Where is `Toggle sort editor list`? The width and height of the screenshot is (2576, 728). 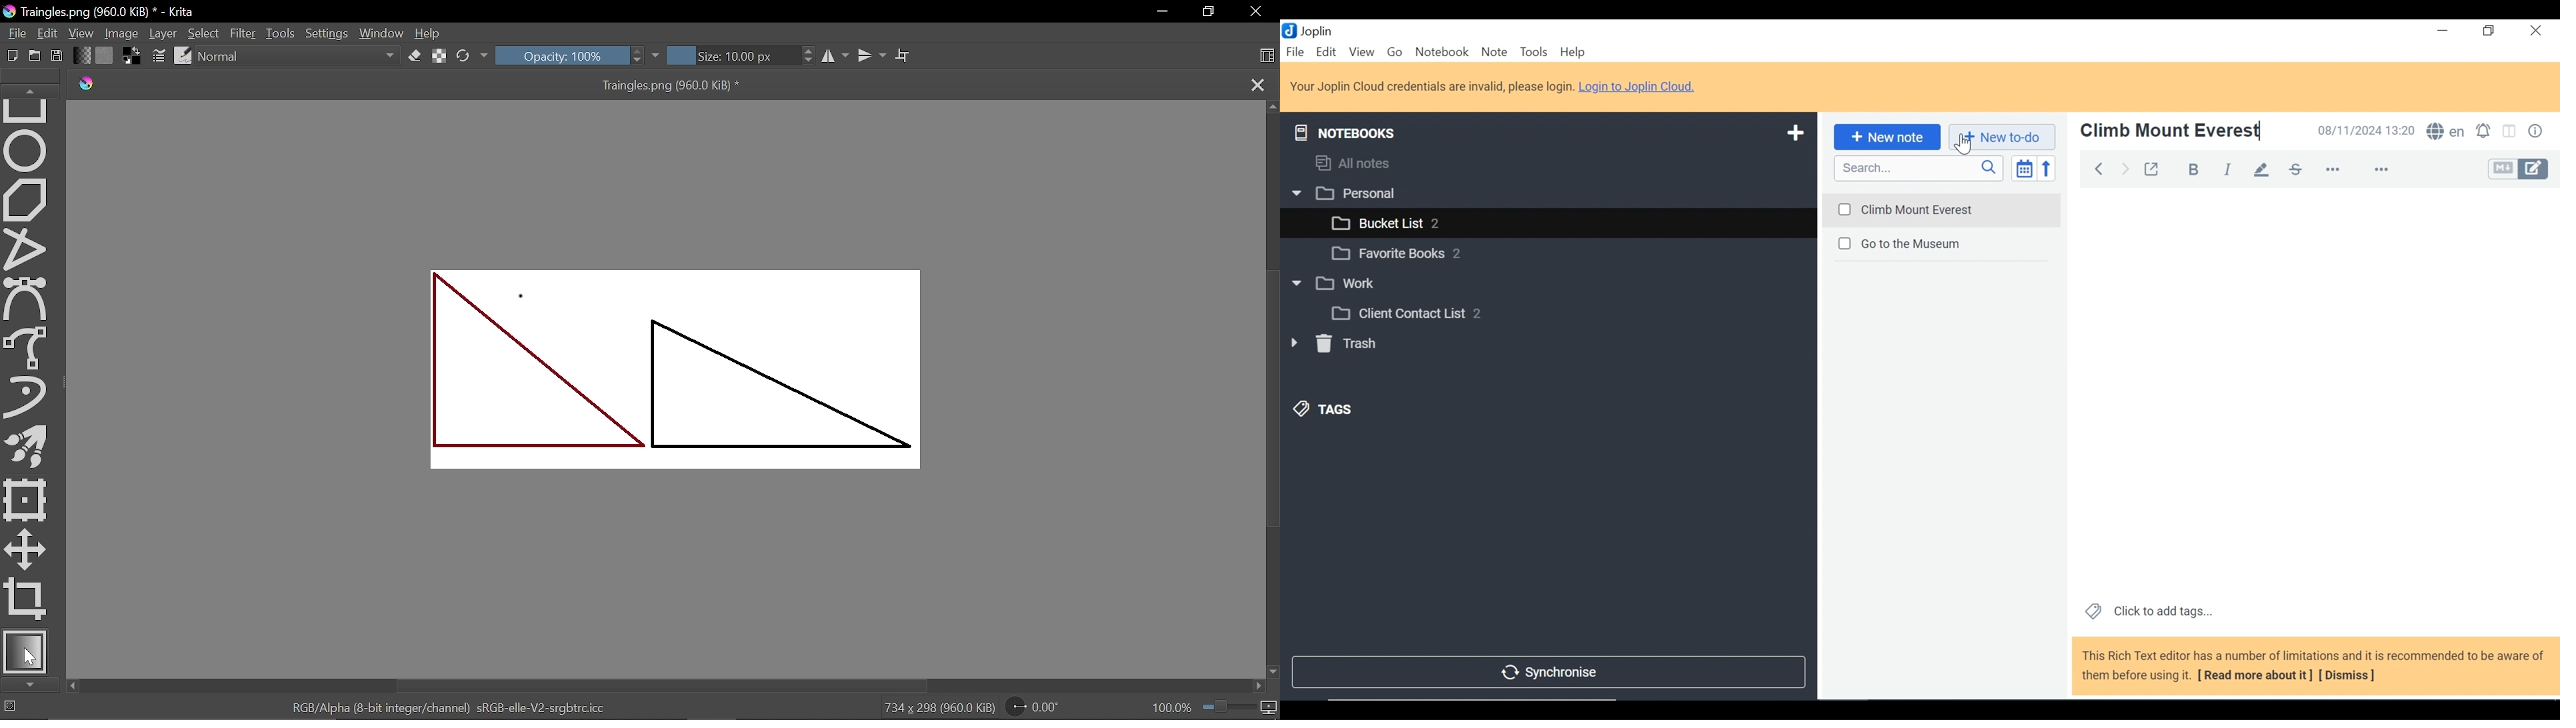 Toggle sort editor list is located at coordinates (2023, 168).